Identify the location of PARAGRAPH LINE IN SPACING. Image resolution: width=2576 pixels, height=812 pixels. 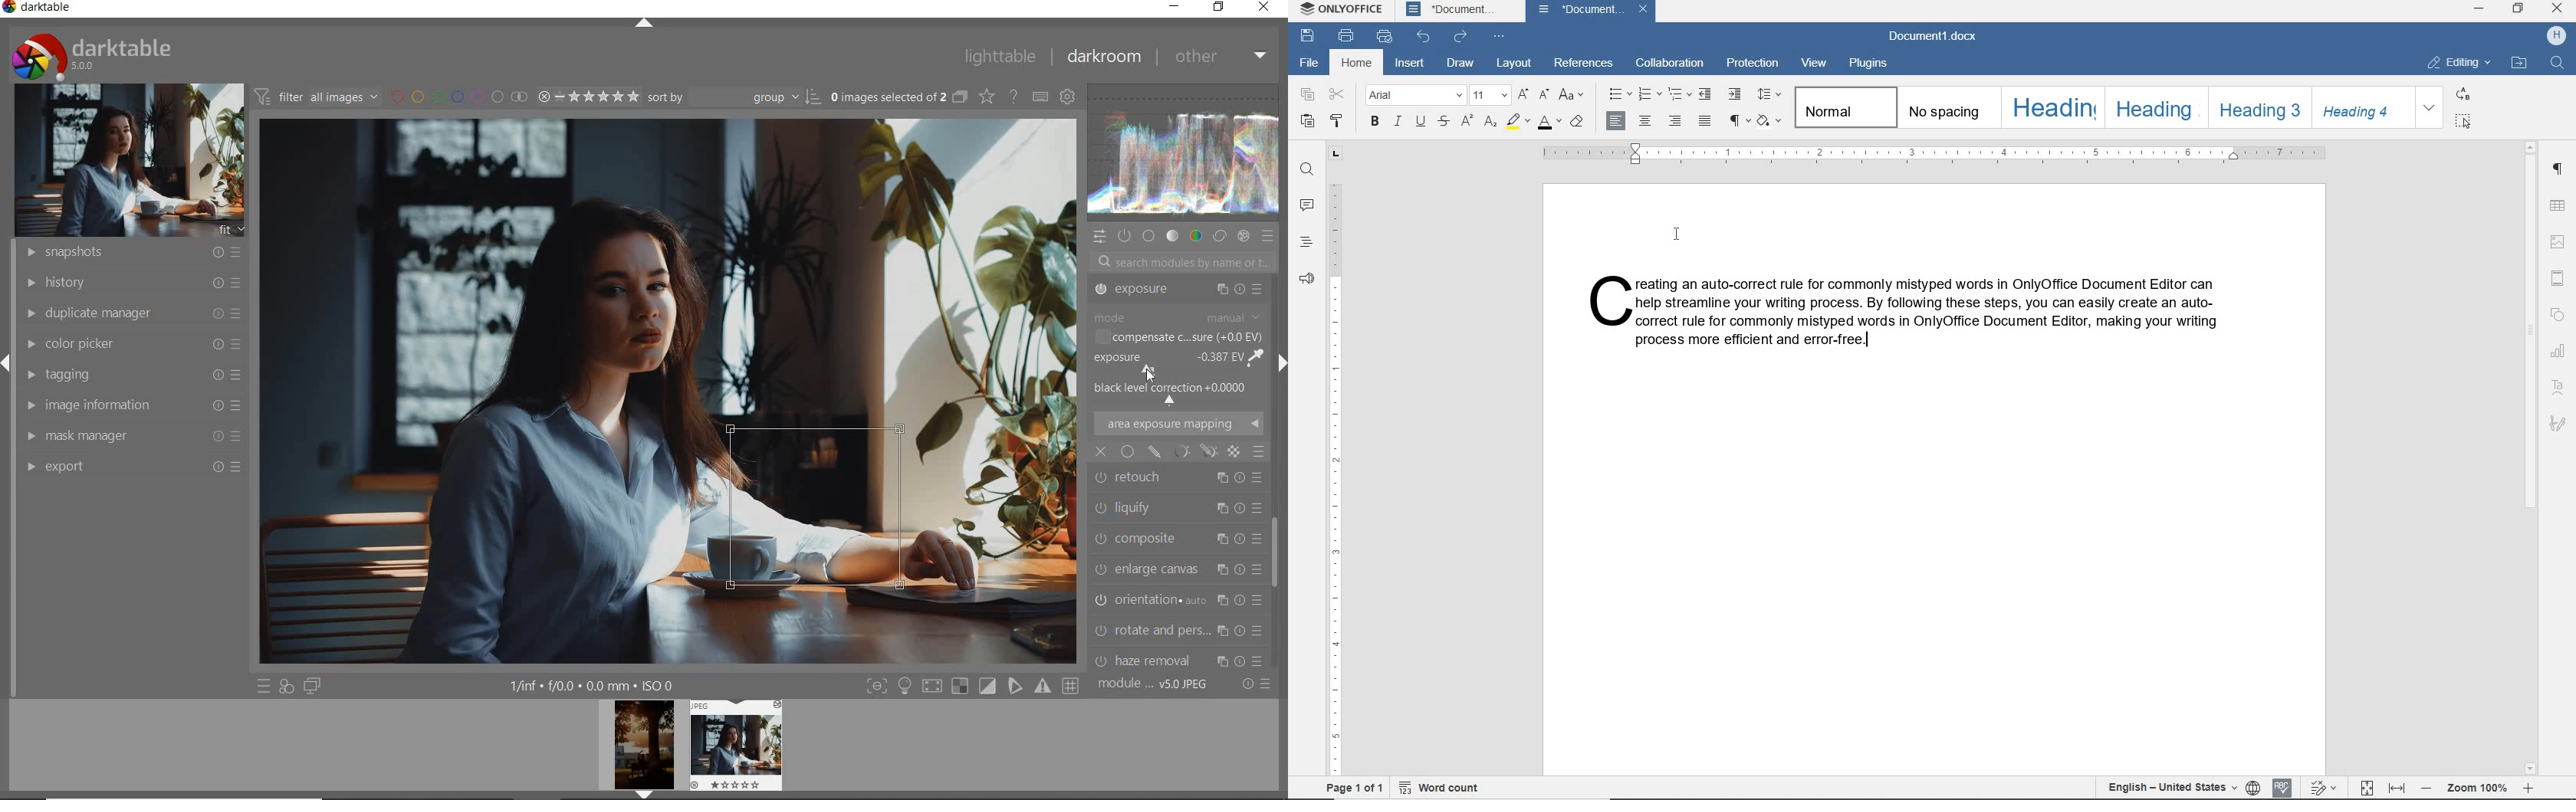
(1770, 95).